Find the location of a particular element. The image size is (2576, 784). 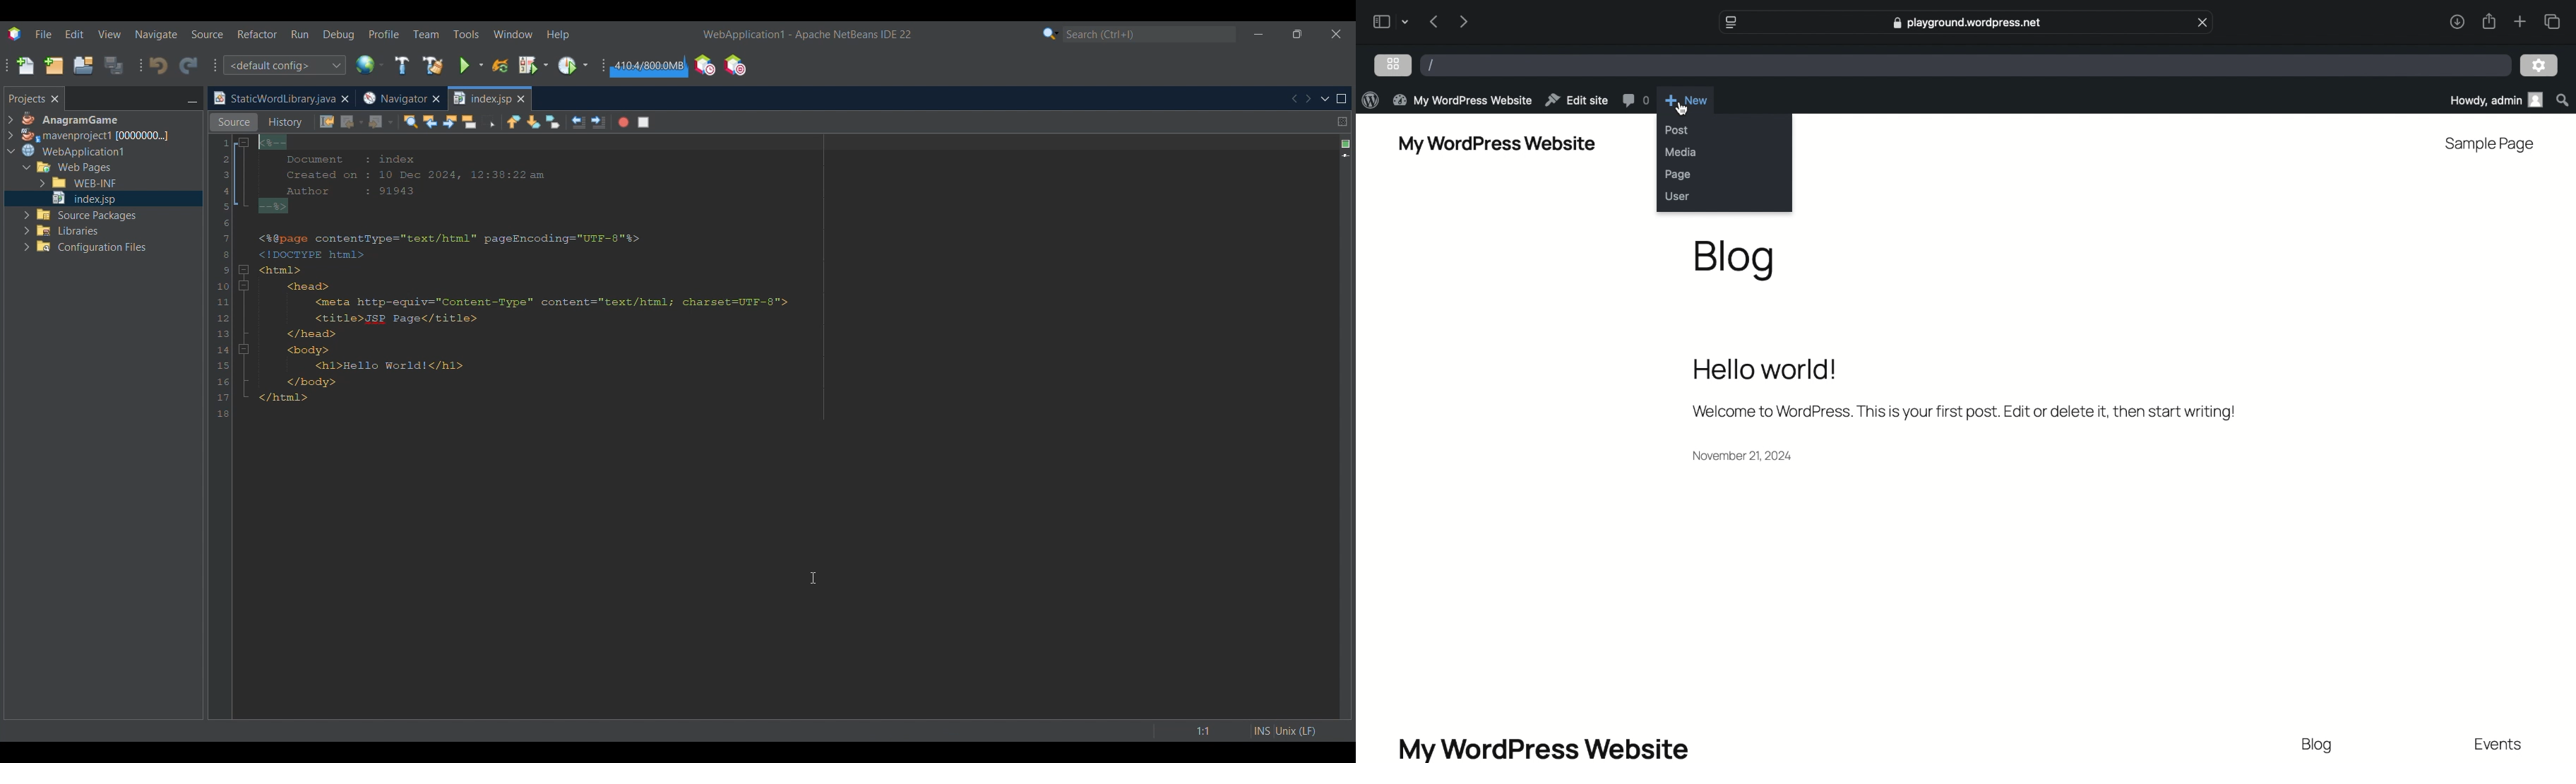

Naviagate menu is located at coordinates (156, 35).